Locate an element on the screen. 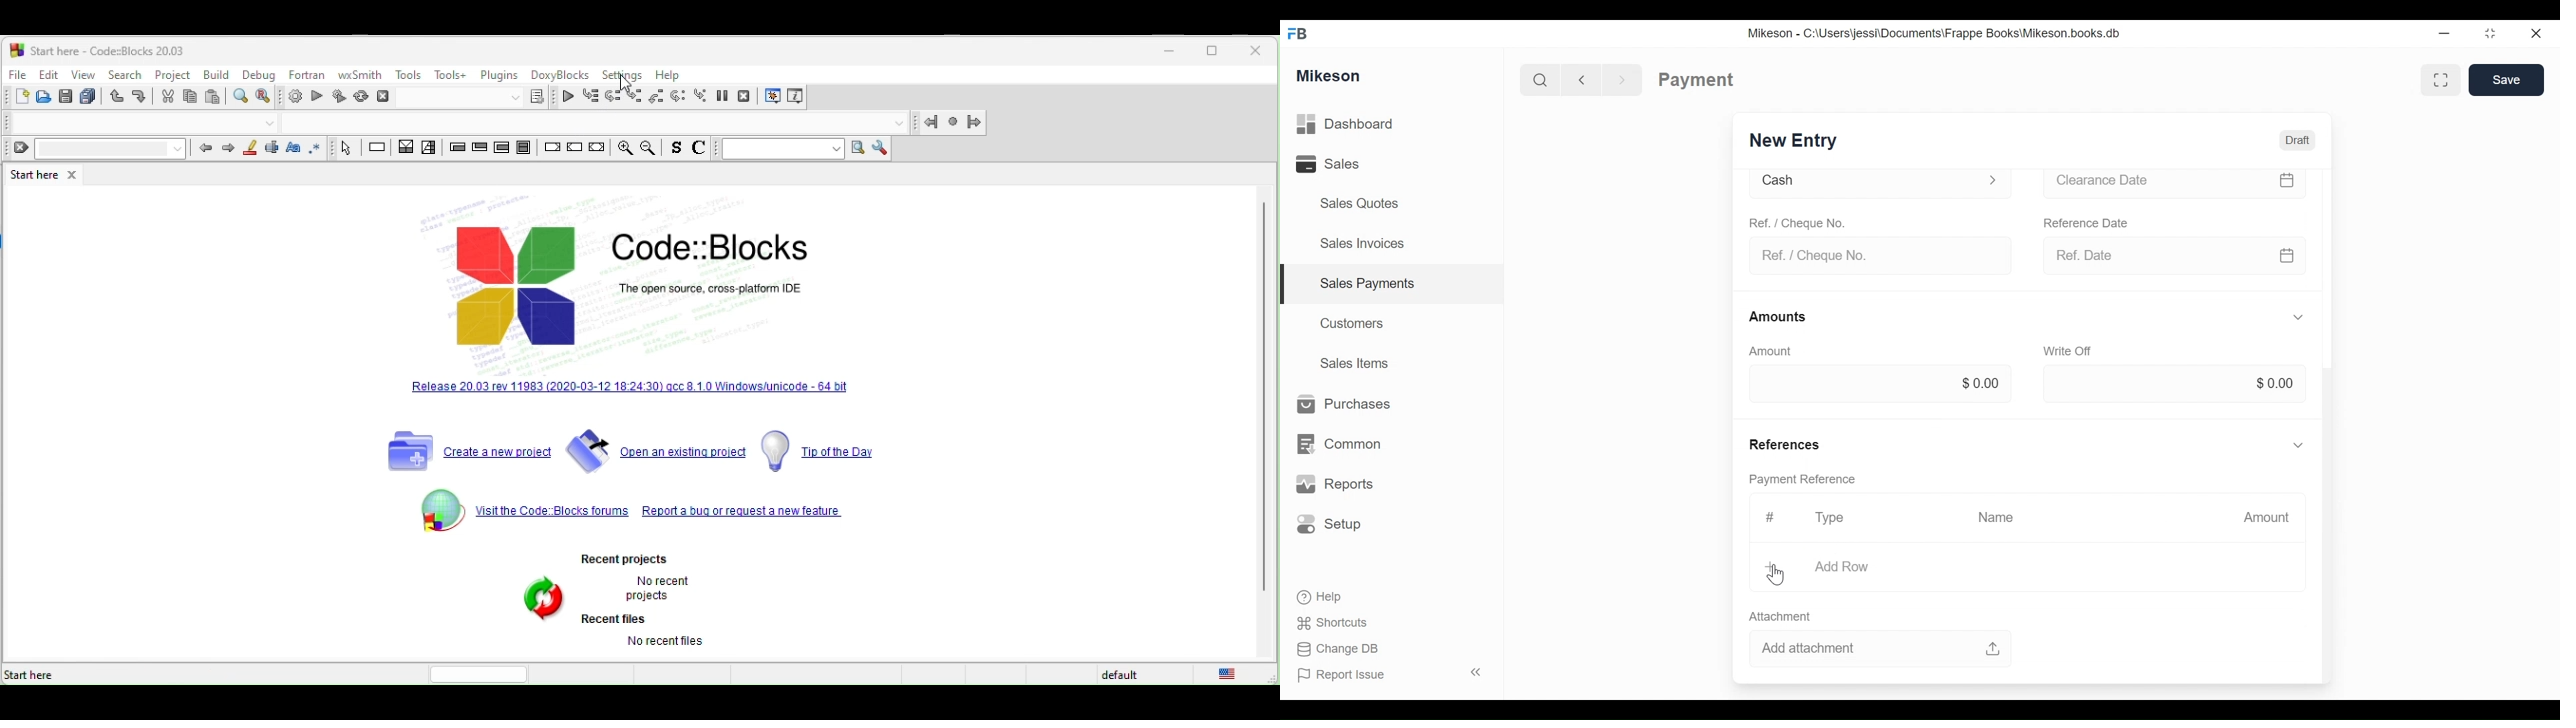 The image size is (2576, 728). project is located at coordinates (173, 73).